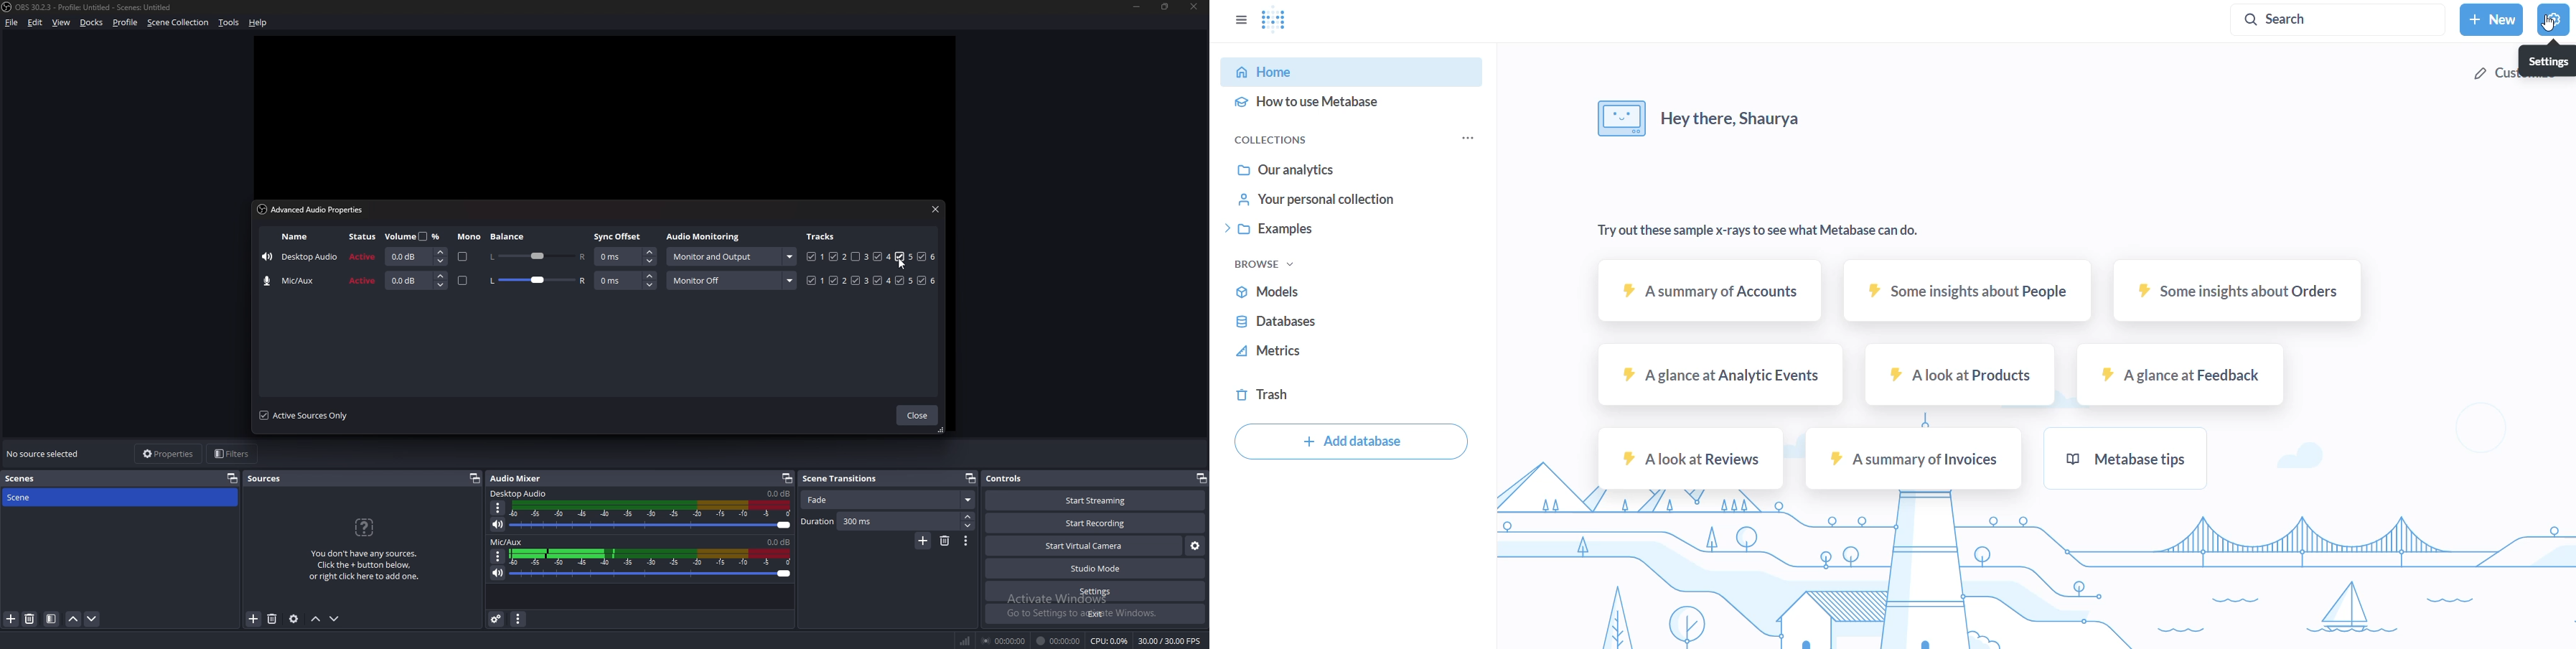 The height and width of the screenshot is (672, 2576). Describe the element at coordinates (417, 280) in the screenshot. I see `volume input` at that location.